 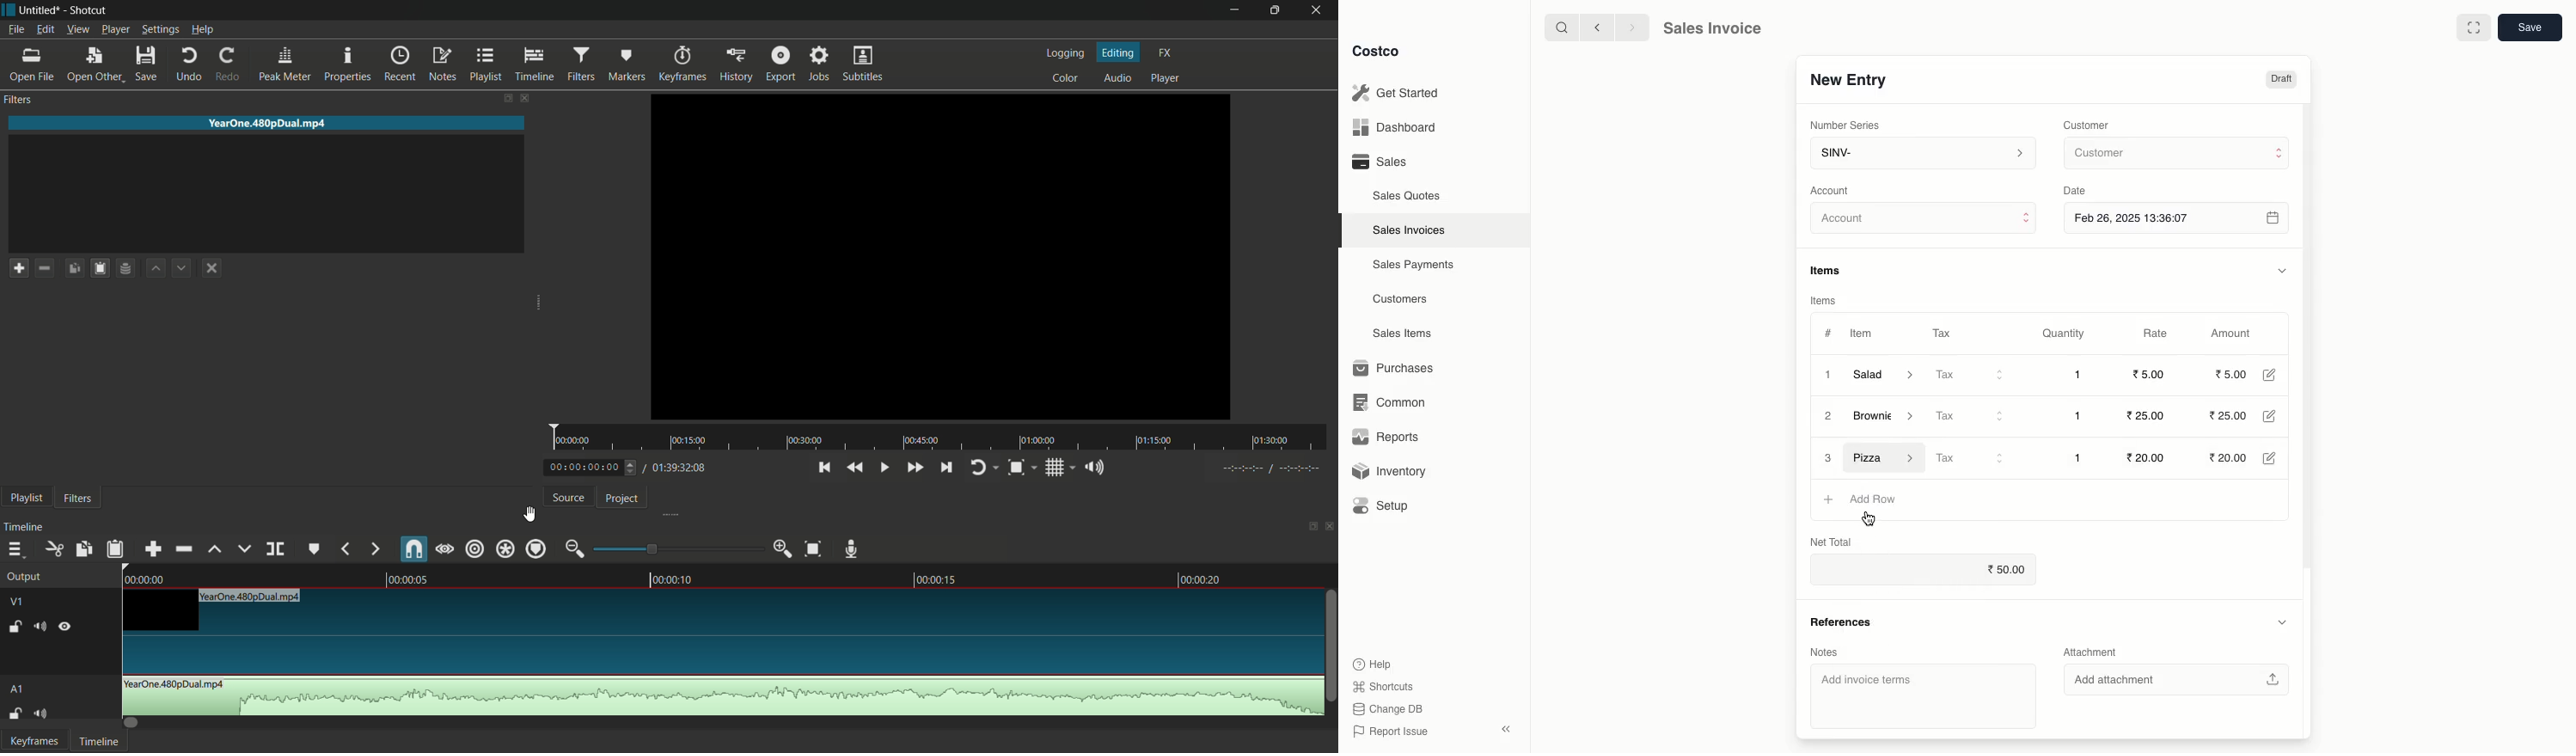 What do you see at coordinates (347, 65) in the screenshot?
I see `properties` at bounding box center [347, 65].